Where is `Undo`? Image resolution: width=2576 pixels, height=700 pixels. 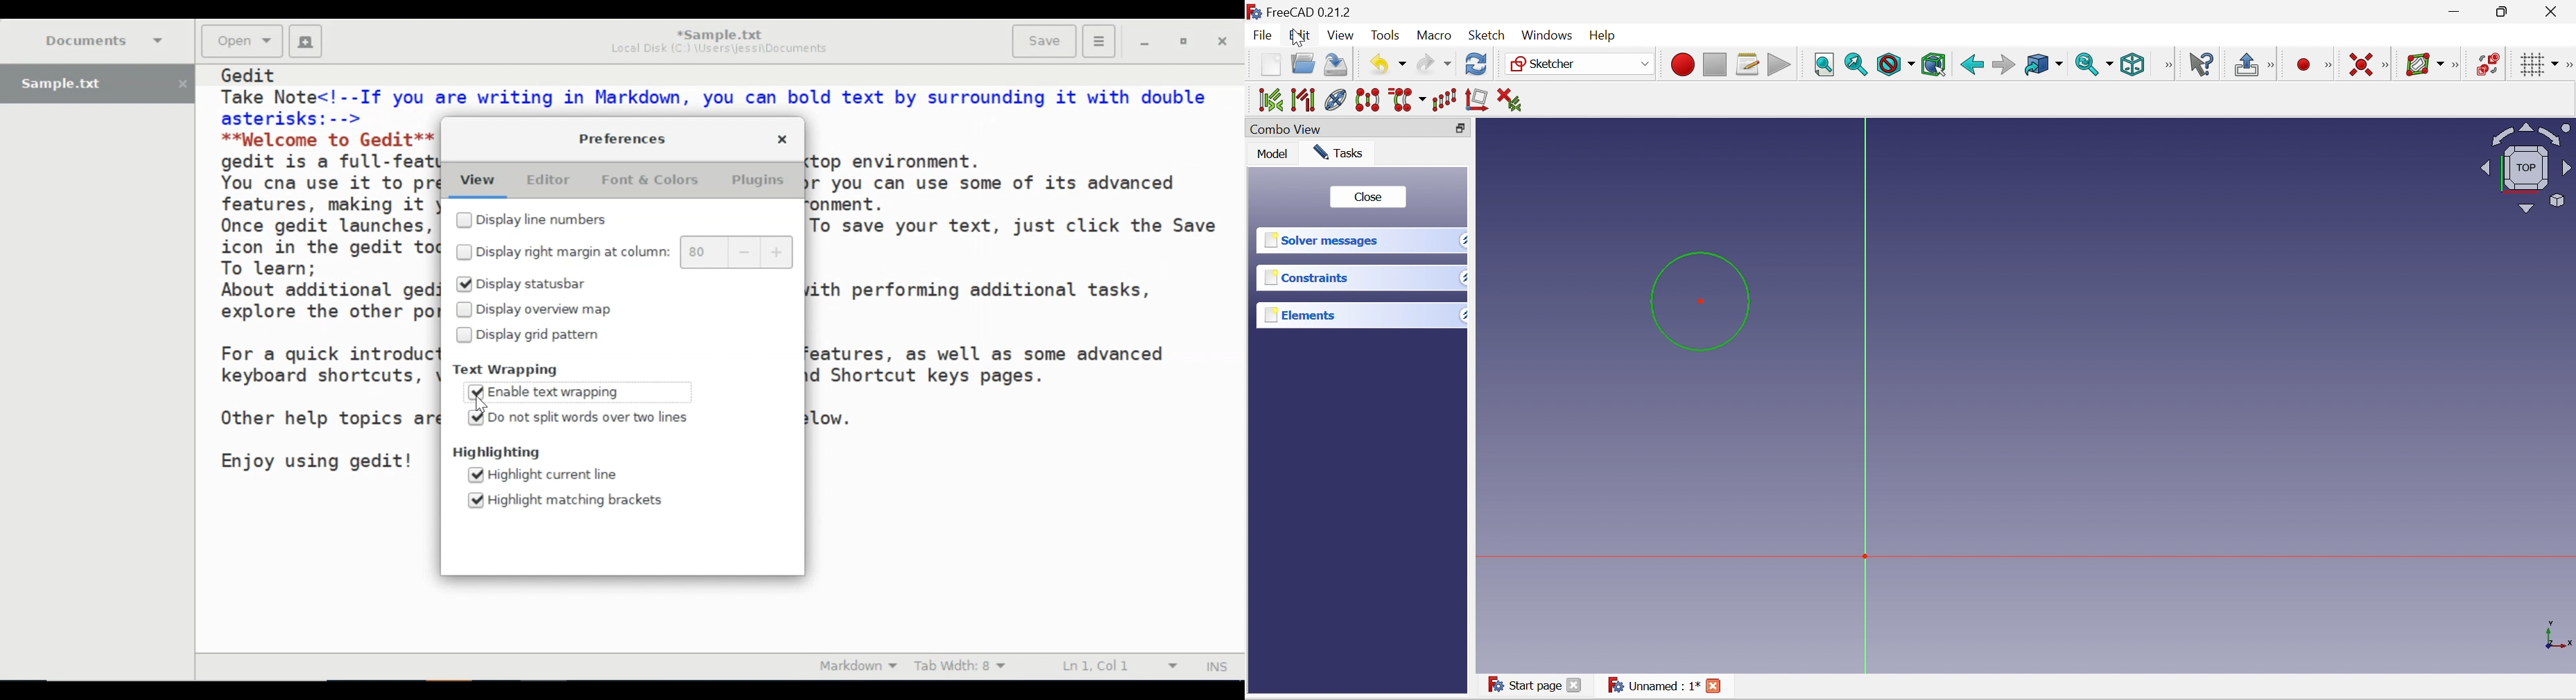
Undo is located at coordinates (1385, 64).